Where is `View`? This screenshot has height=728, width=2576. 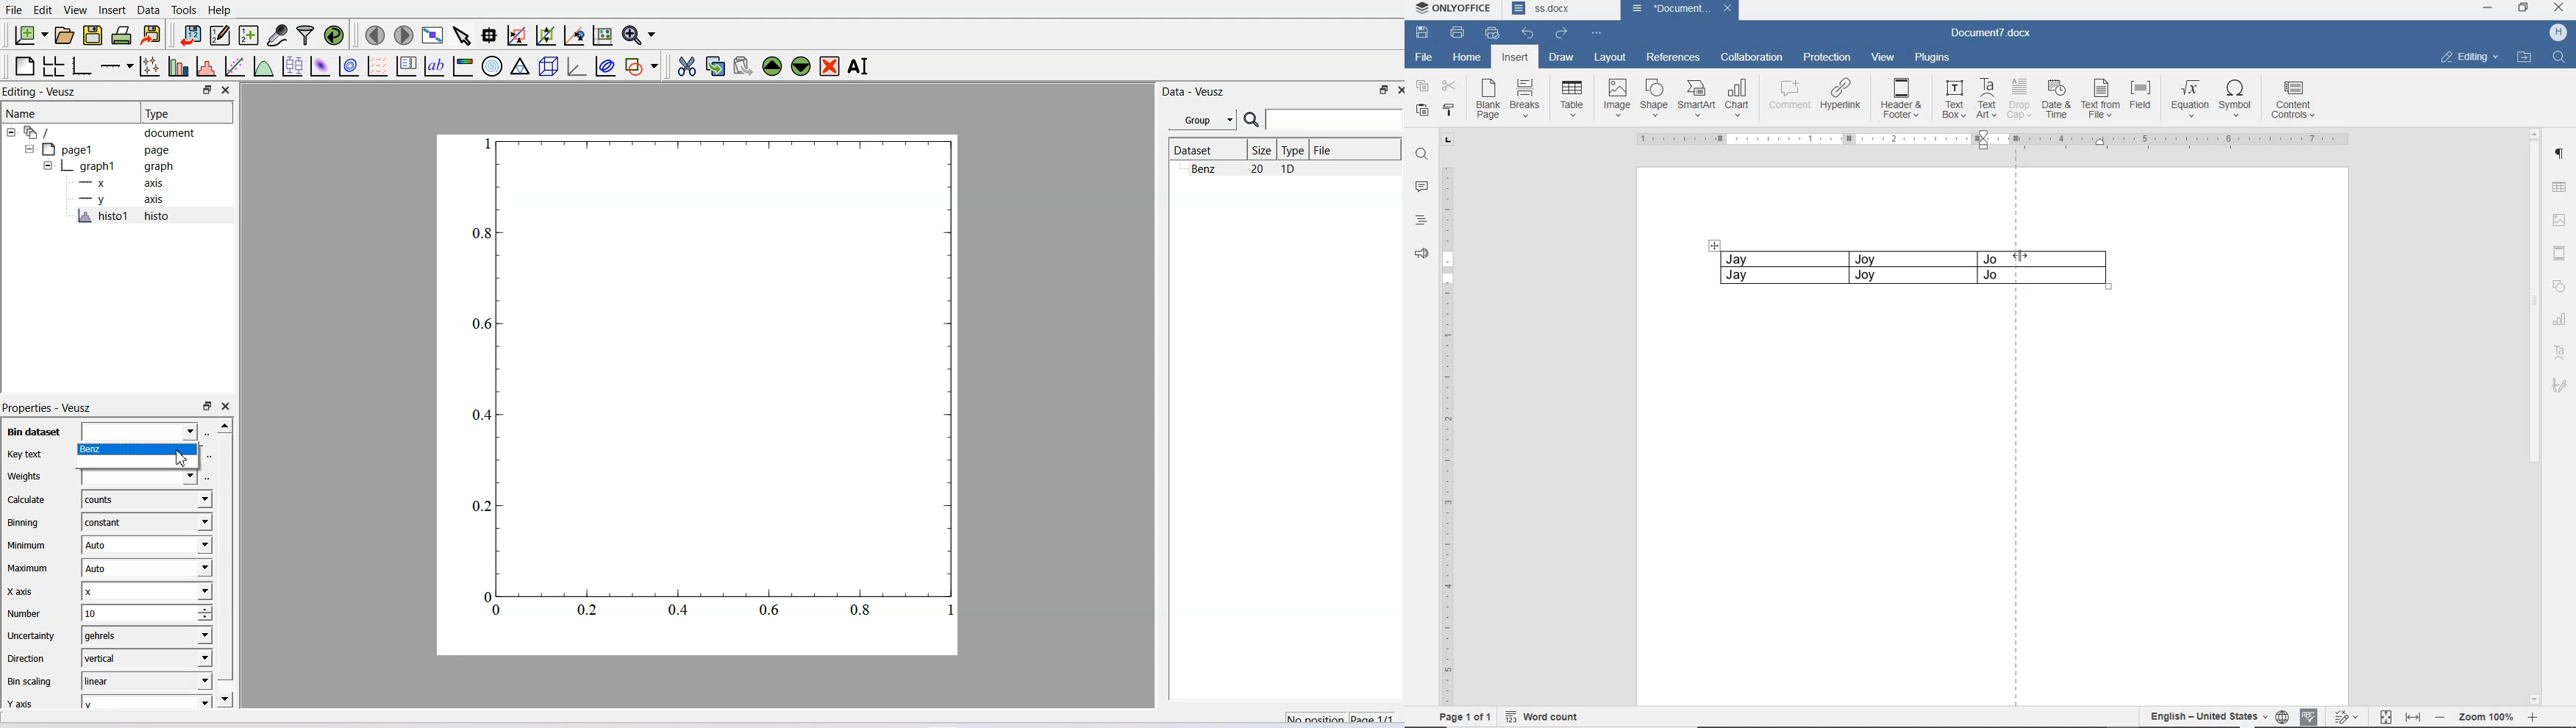 View is located at coordinates (76, 10).